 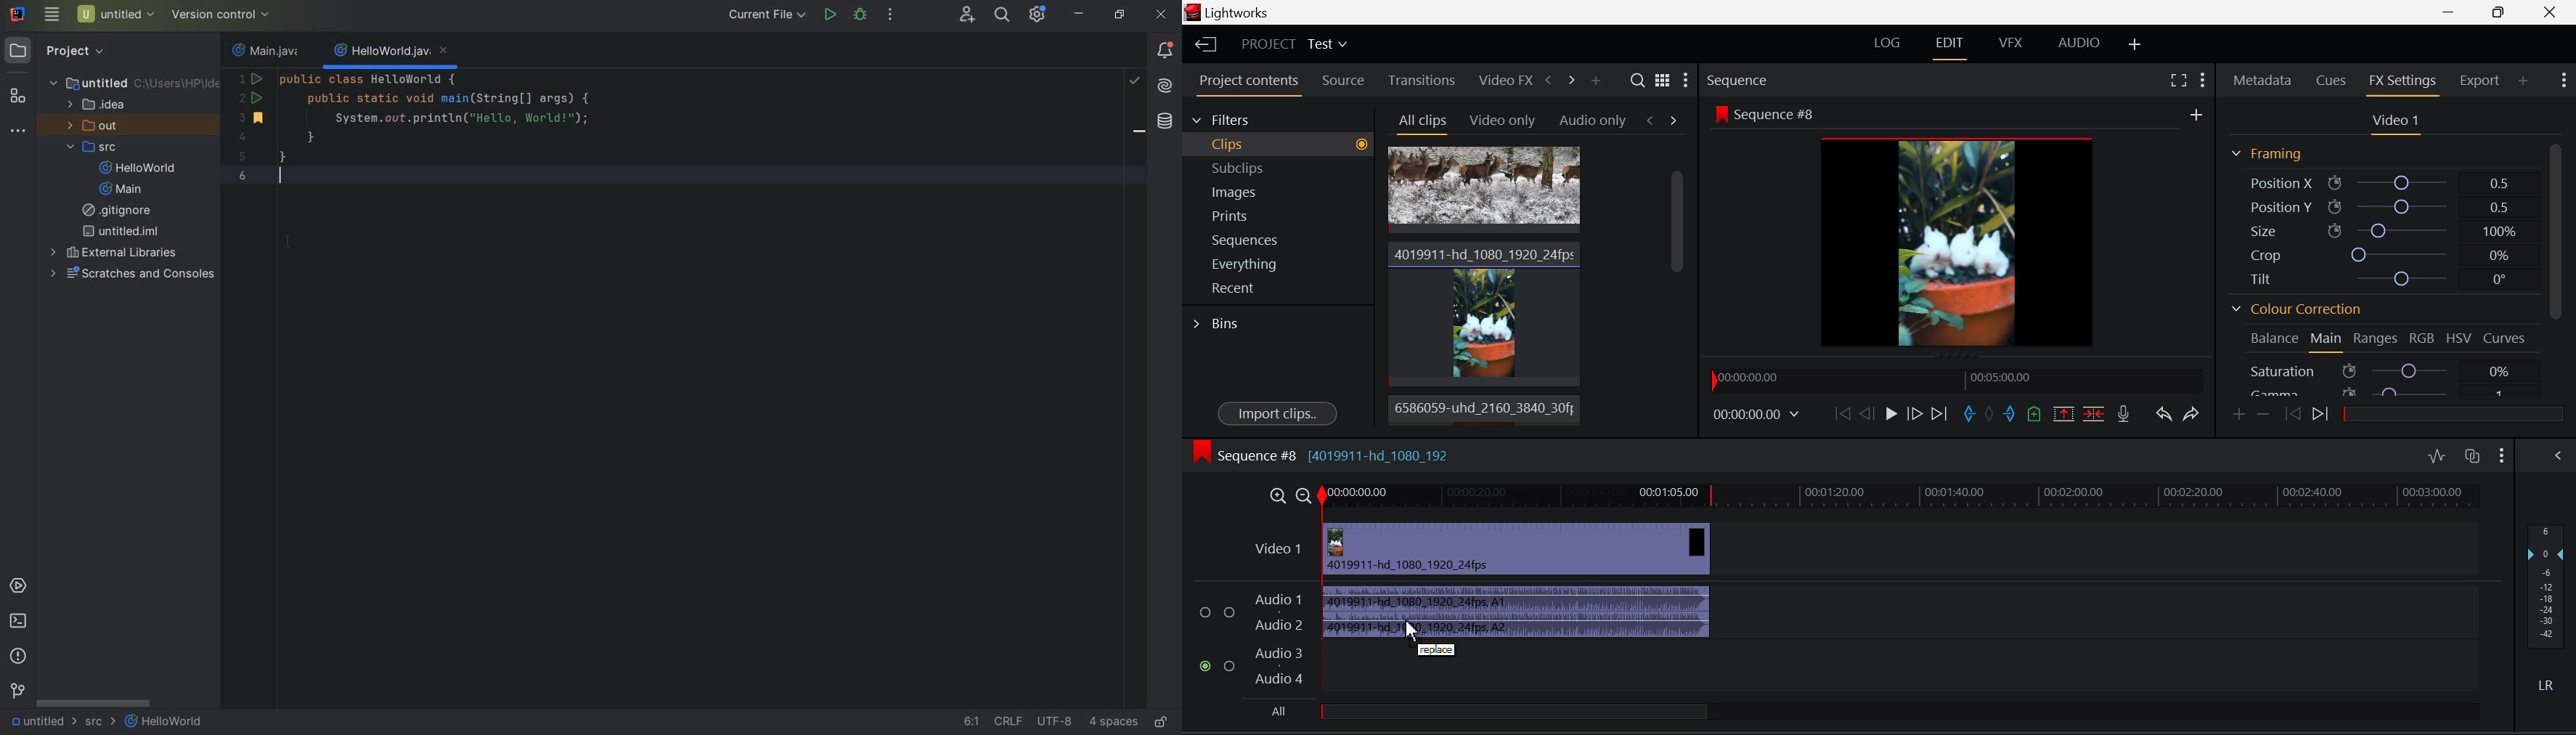 What do you see at coordinates (2524, 82) in the screenshot?
I see `Add Panel` at bounding box center [2524, 82].